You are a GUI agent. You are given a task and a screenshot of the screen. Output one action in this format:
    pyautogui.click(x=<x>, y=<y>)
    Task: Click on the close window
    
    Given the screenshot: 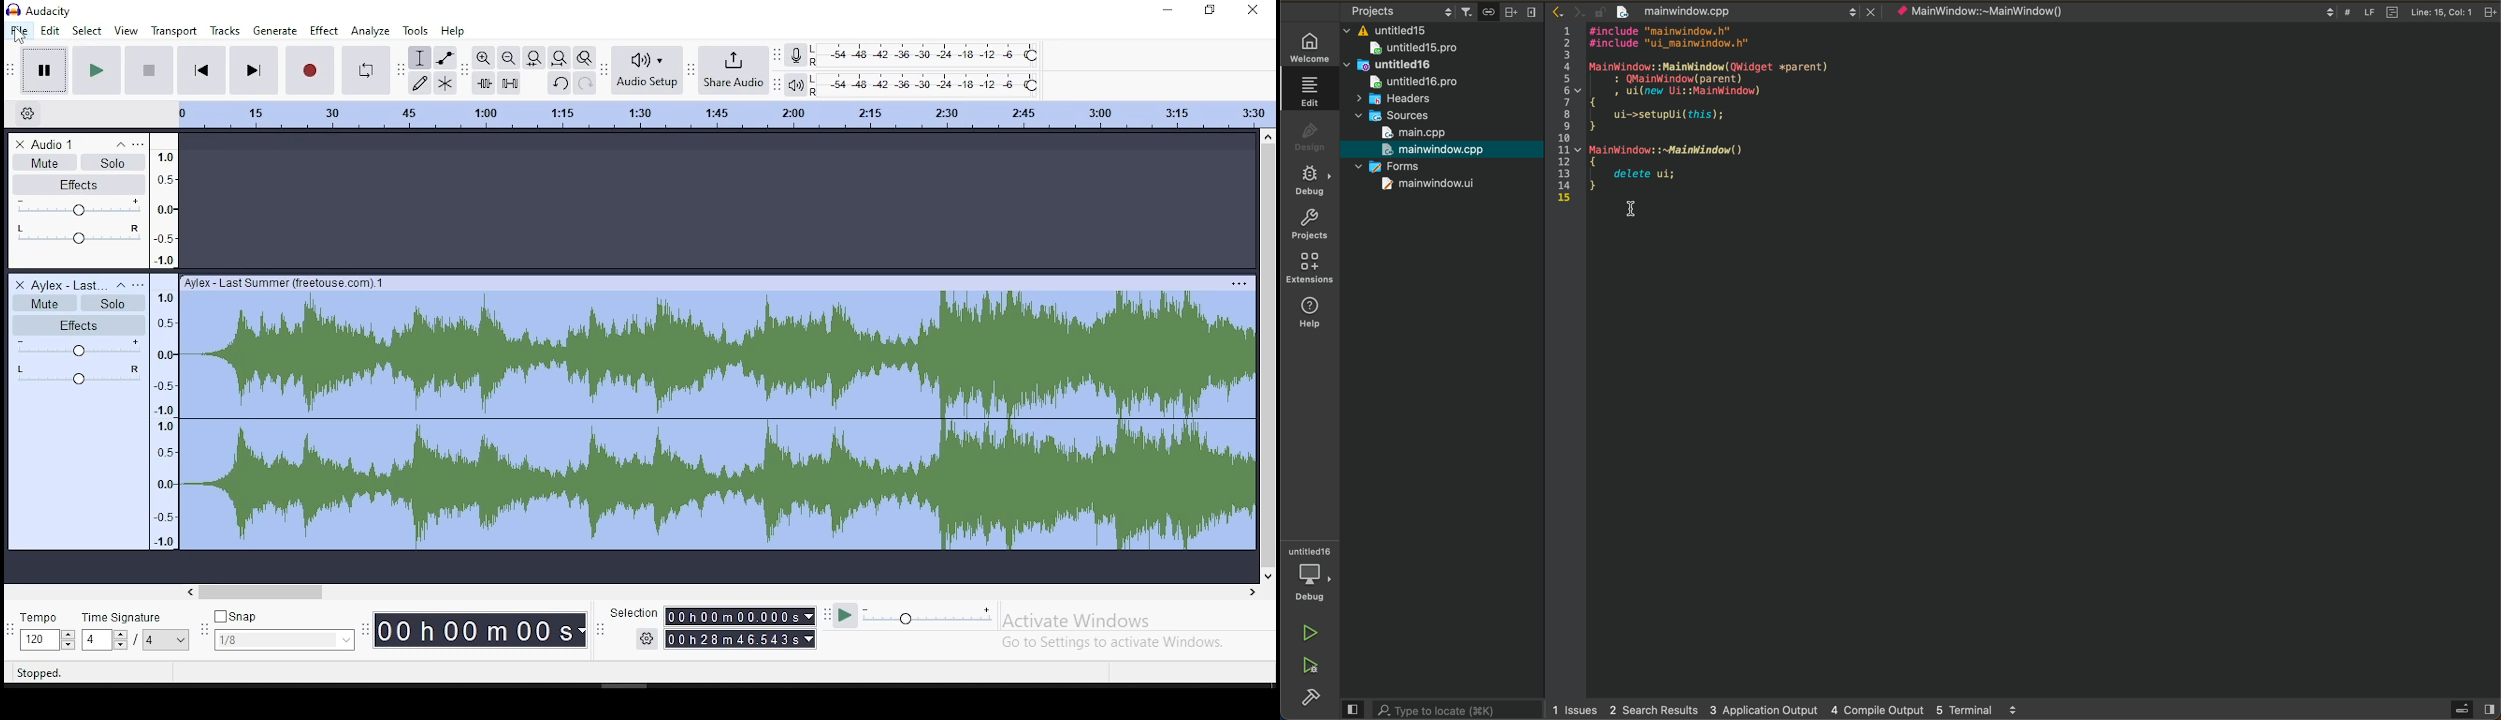 What is the action you would take?
    pyautogui.click(x=1257, y=10)
    